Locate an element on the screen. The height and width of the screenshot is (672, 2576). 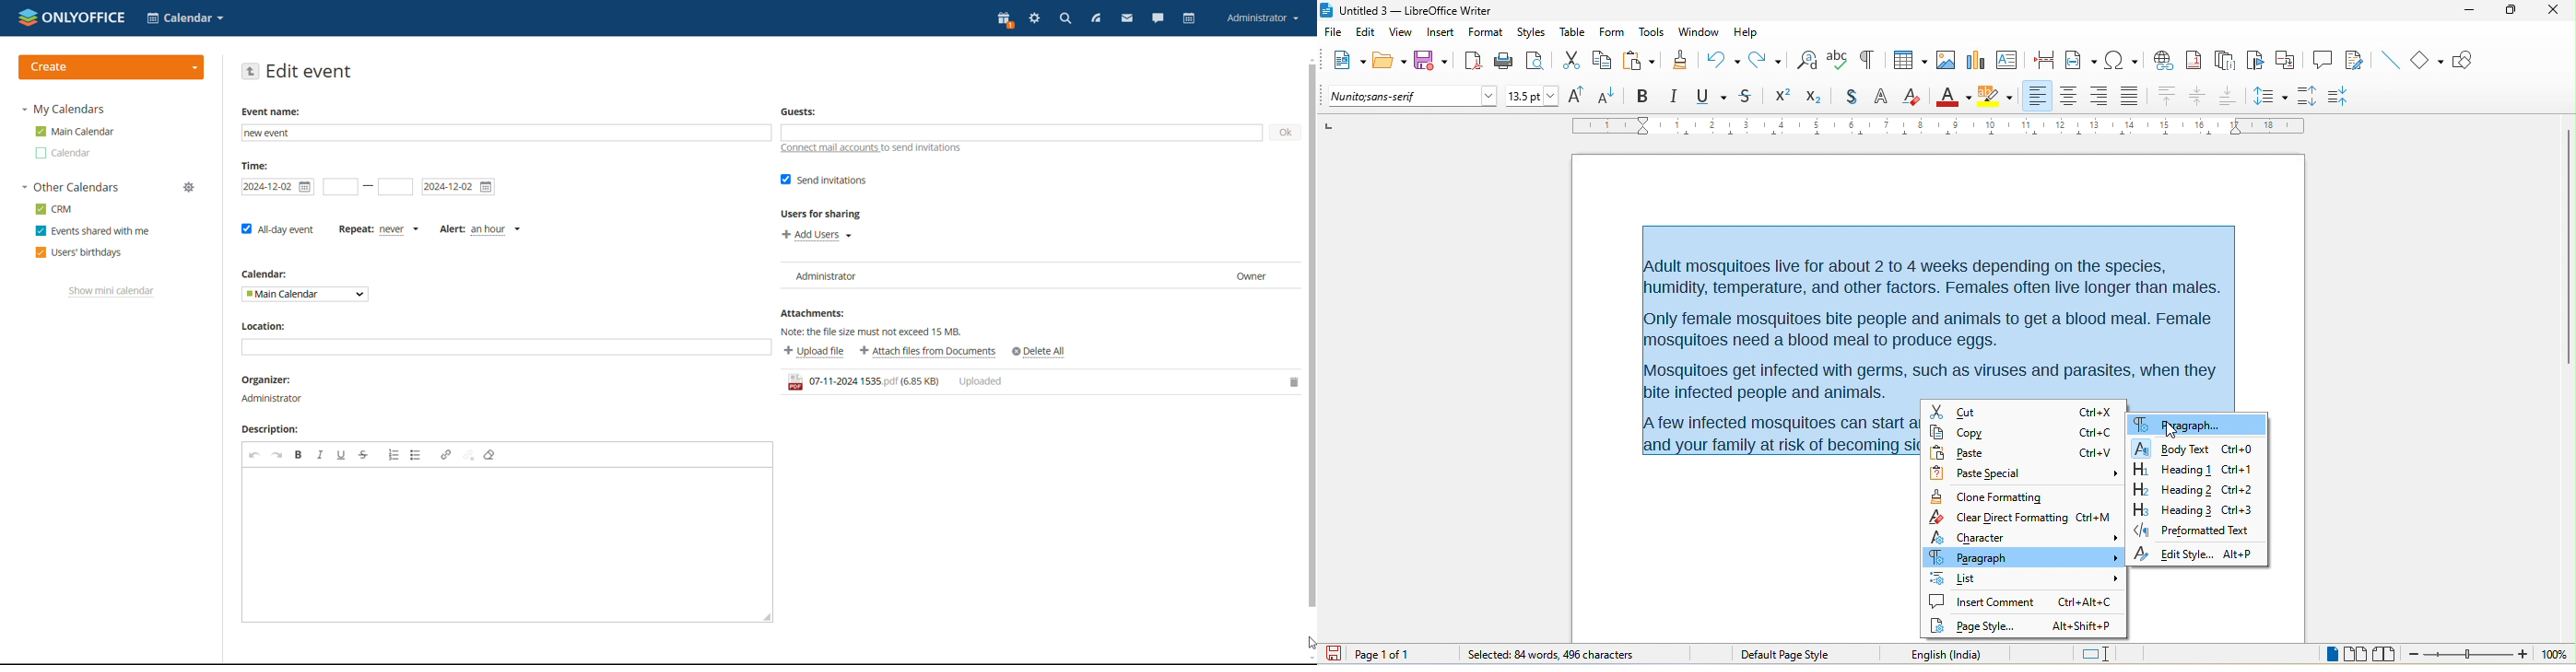
align top is located at coordinates (2168, 97).